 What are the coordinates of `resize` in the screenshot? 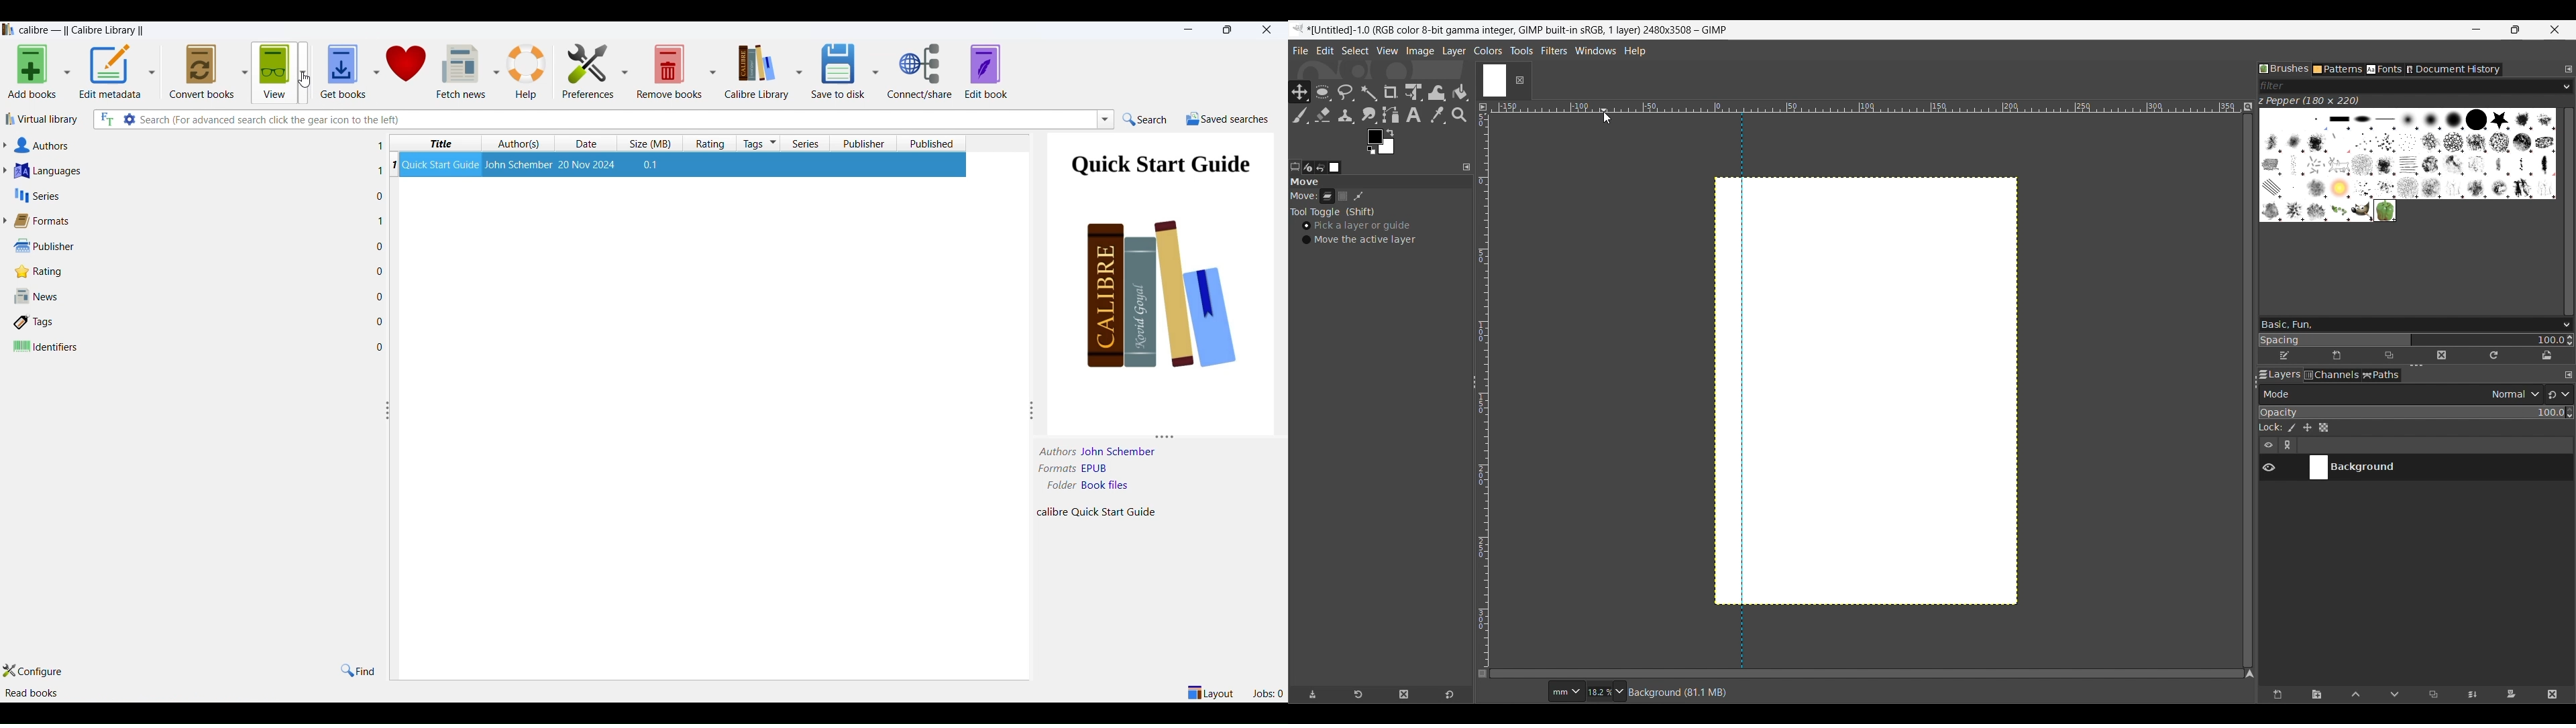 It's located at (1032, 410).